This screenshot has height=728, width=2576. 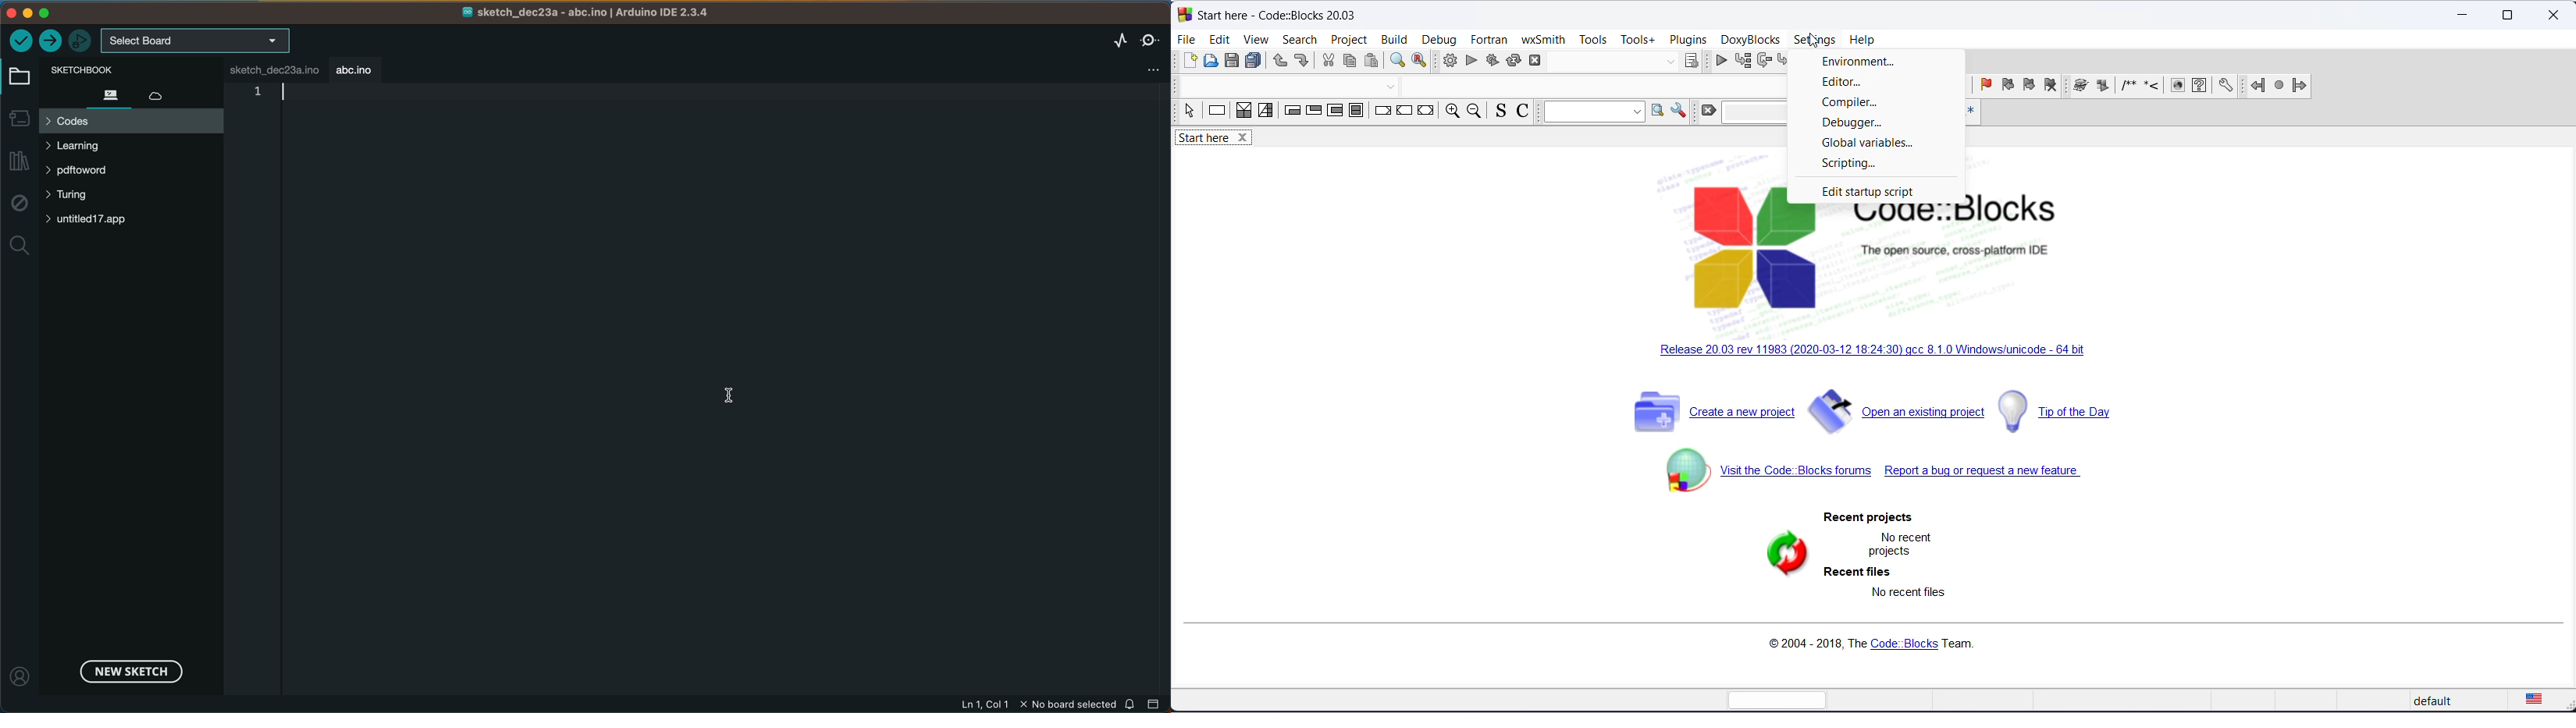 I want to click on Debugger..., so click(x=1862, y=124).